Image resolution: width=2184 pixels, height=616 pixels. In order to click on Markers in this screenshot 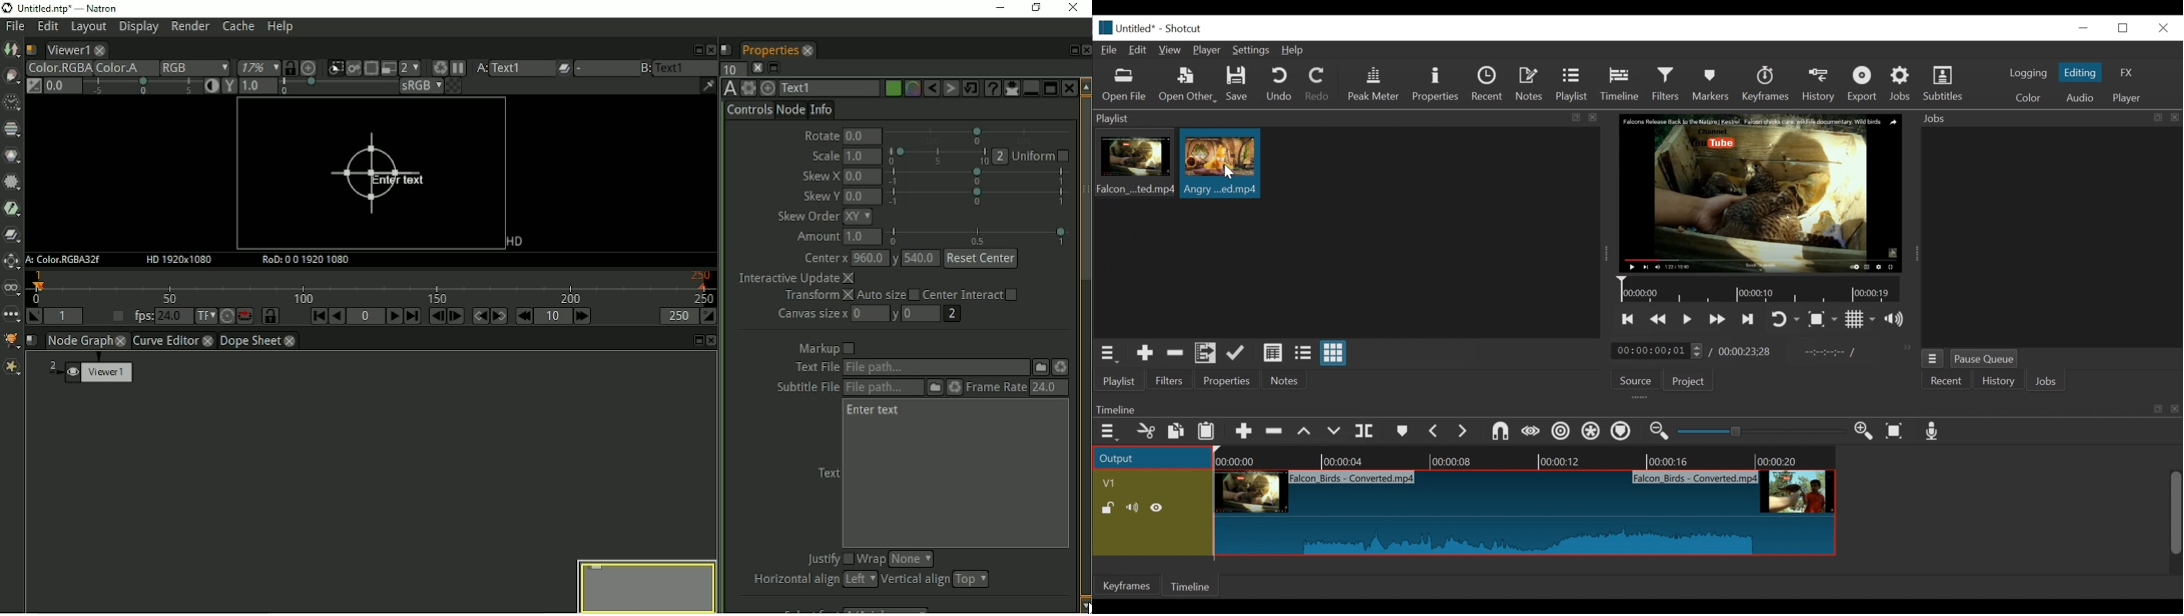, I will do `click(1713, 84)`.